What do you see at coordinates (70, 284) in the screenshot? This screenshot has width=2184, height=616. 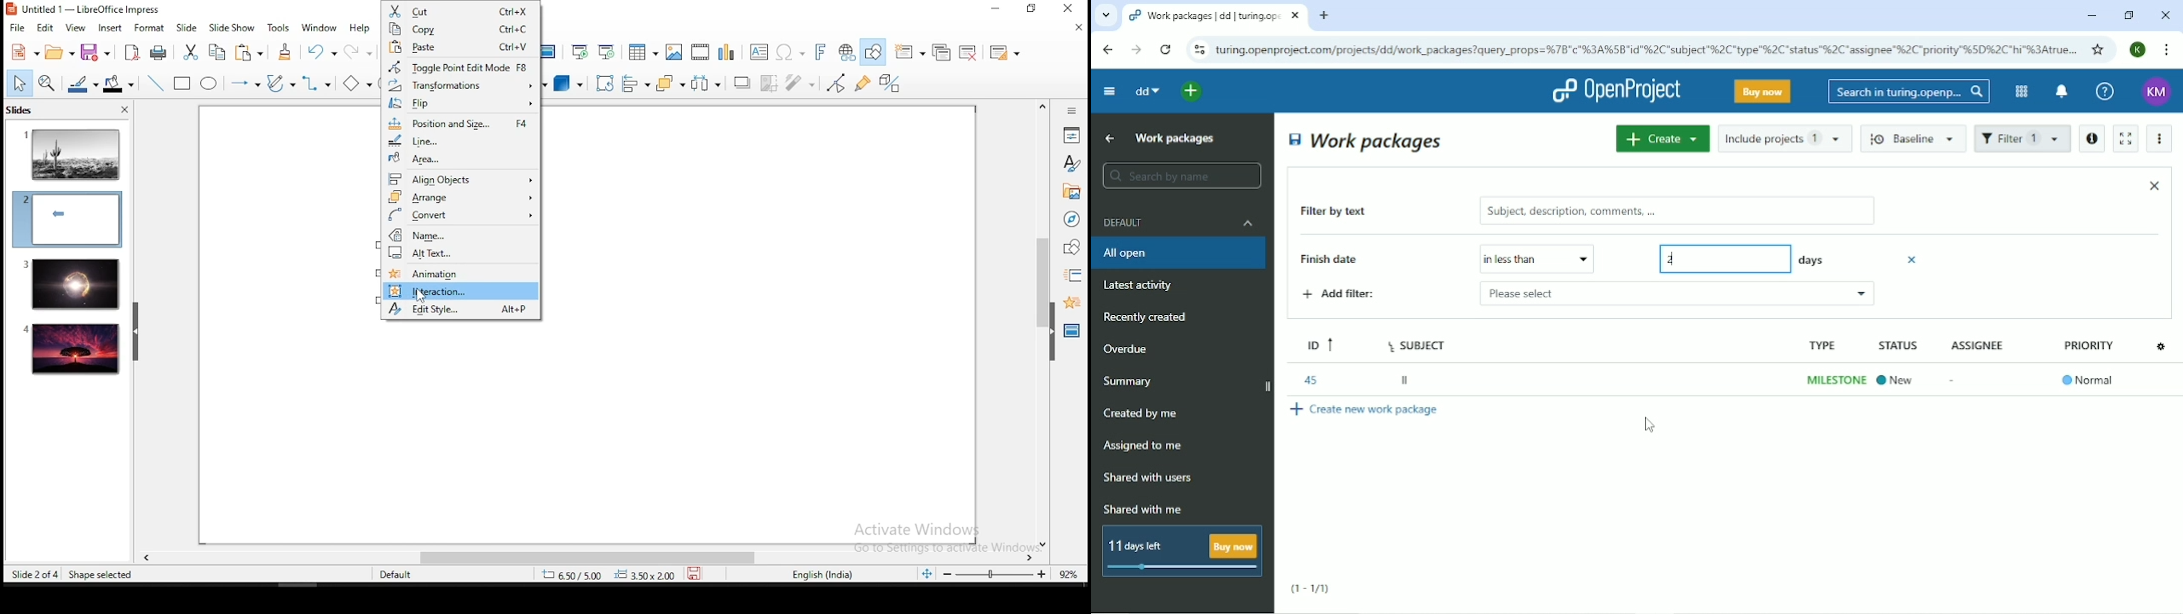 I see `slide` at bounding box center [70, 284].